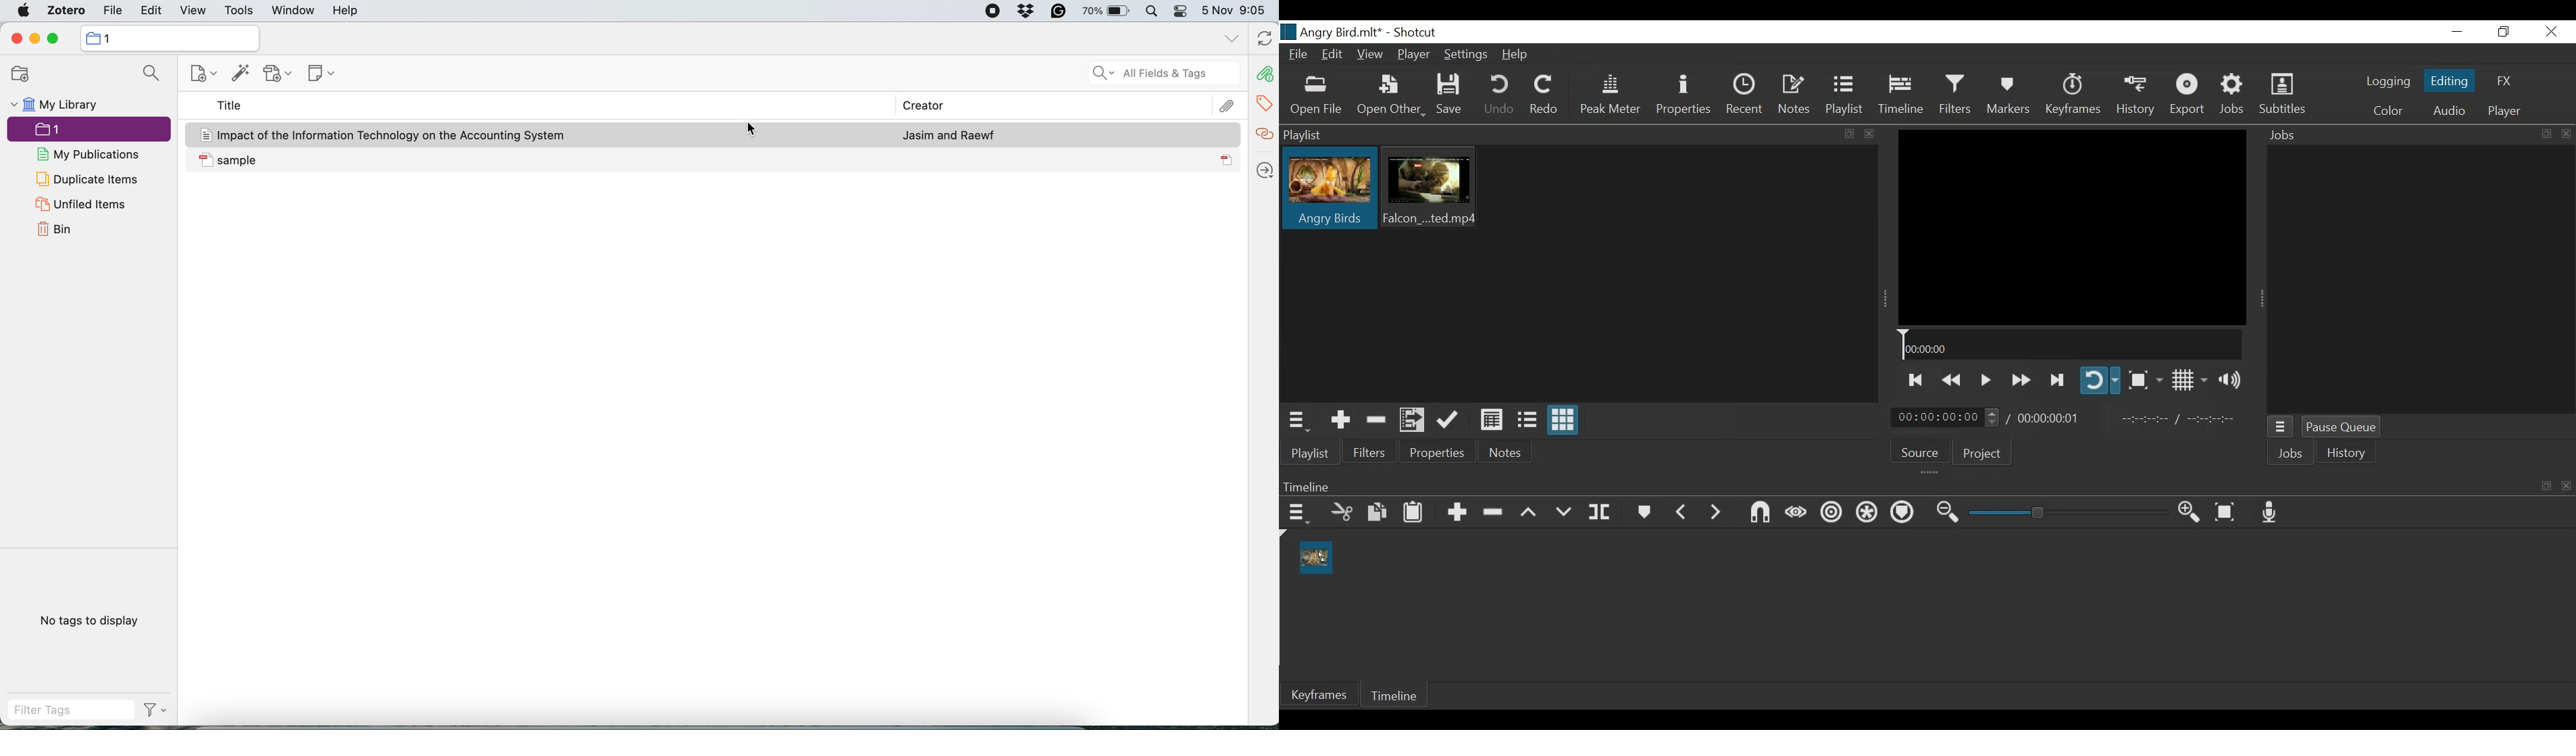  Describe the element at coordinates (2388, 111) in the screenshot. I see `Colr` at that location.